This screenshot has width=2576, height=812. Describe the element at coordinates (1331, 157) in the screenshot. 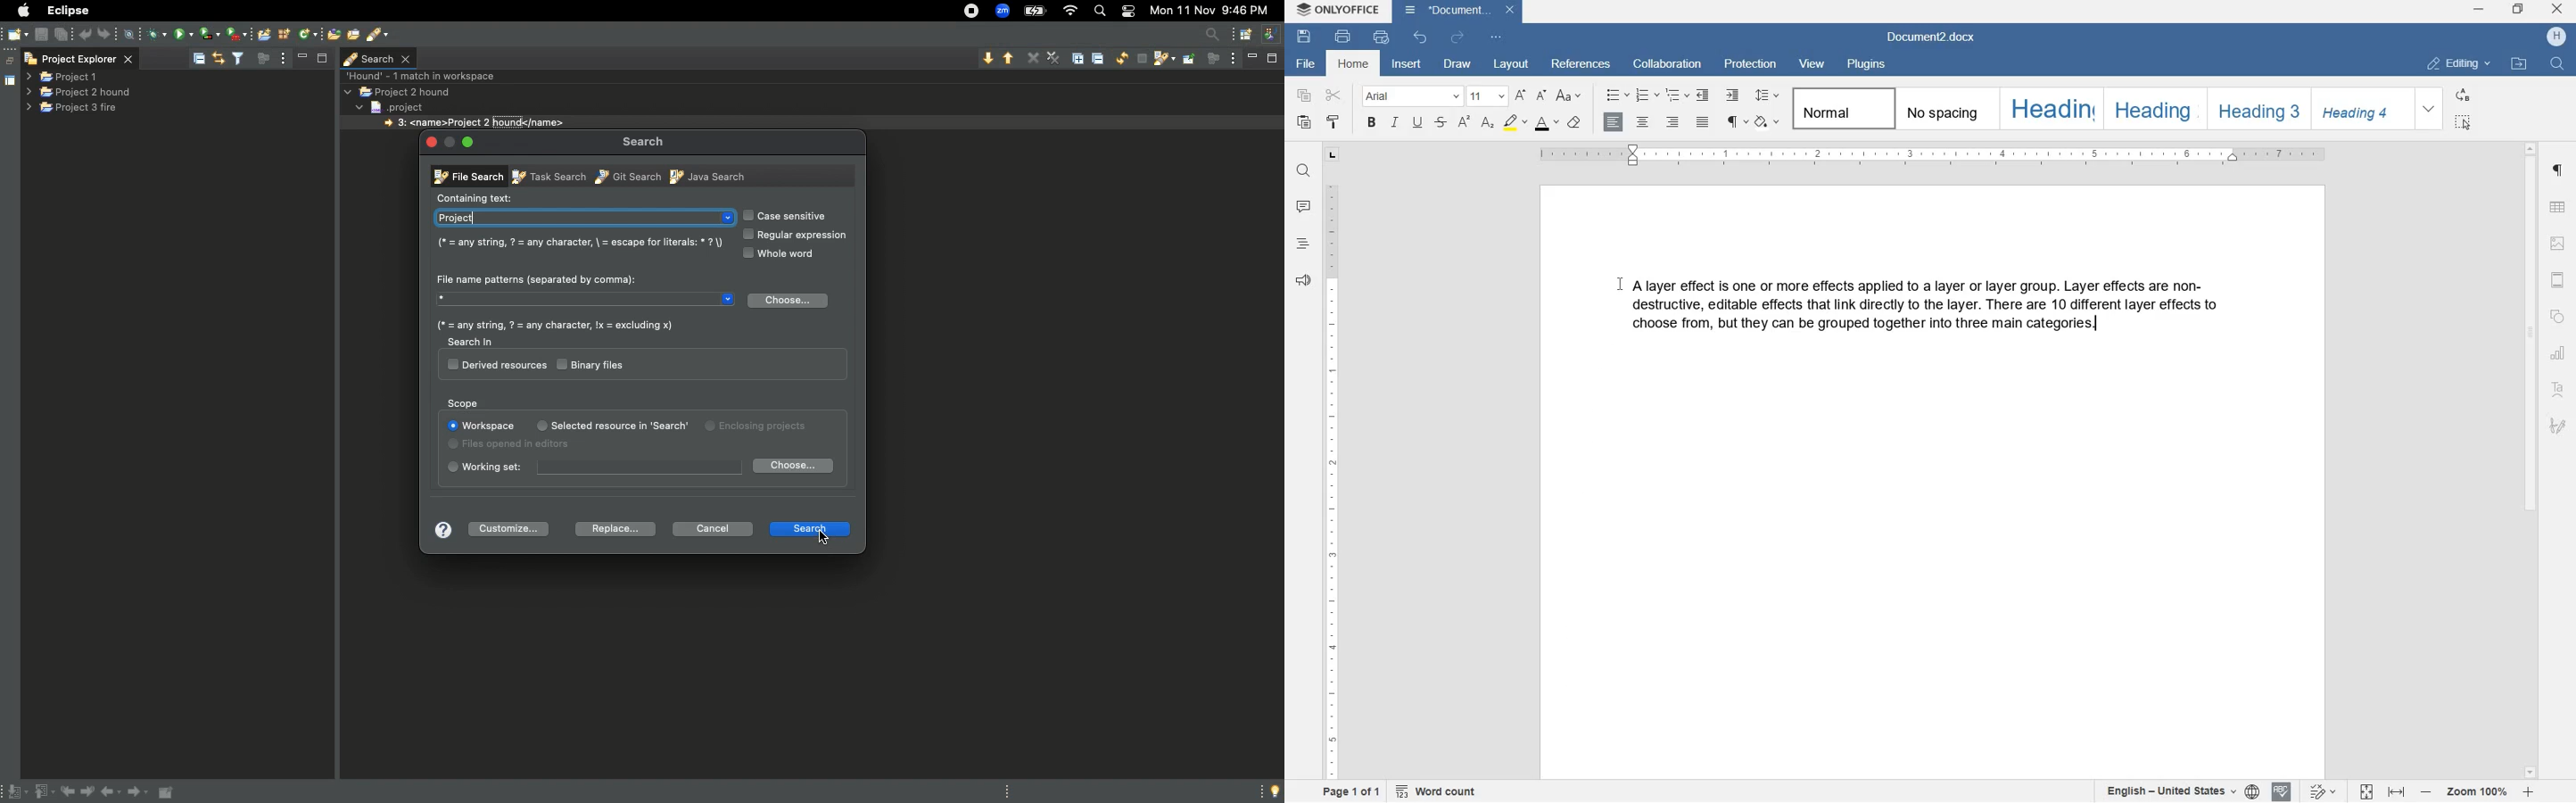

I see `tab stop` at that location.